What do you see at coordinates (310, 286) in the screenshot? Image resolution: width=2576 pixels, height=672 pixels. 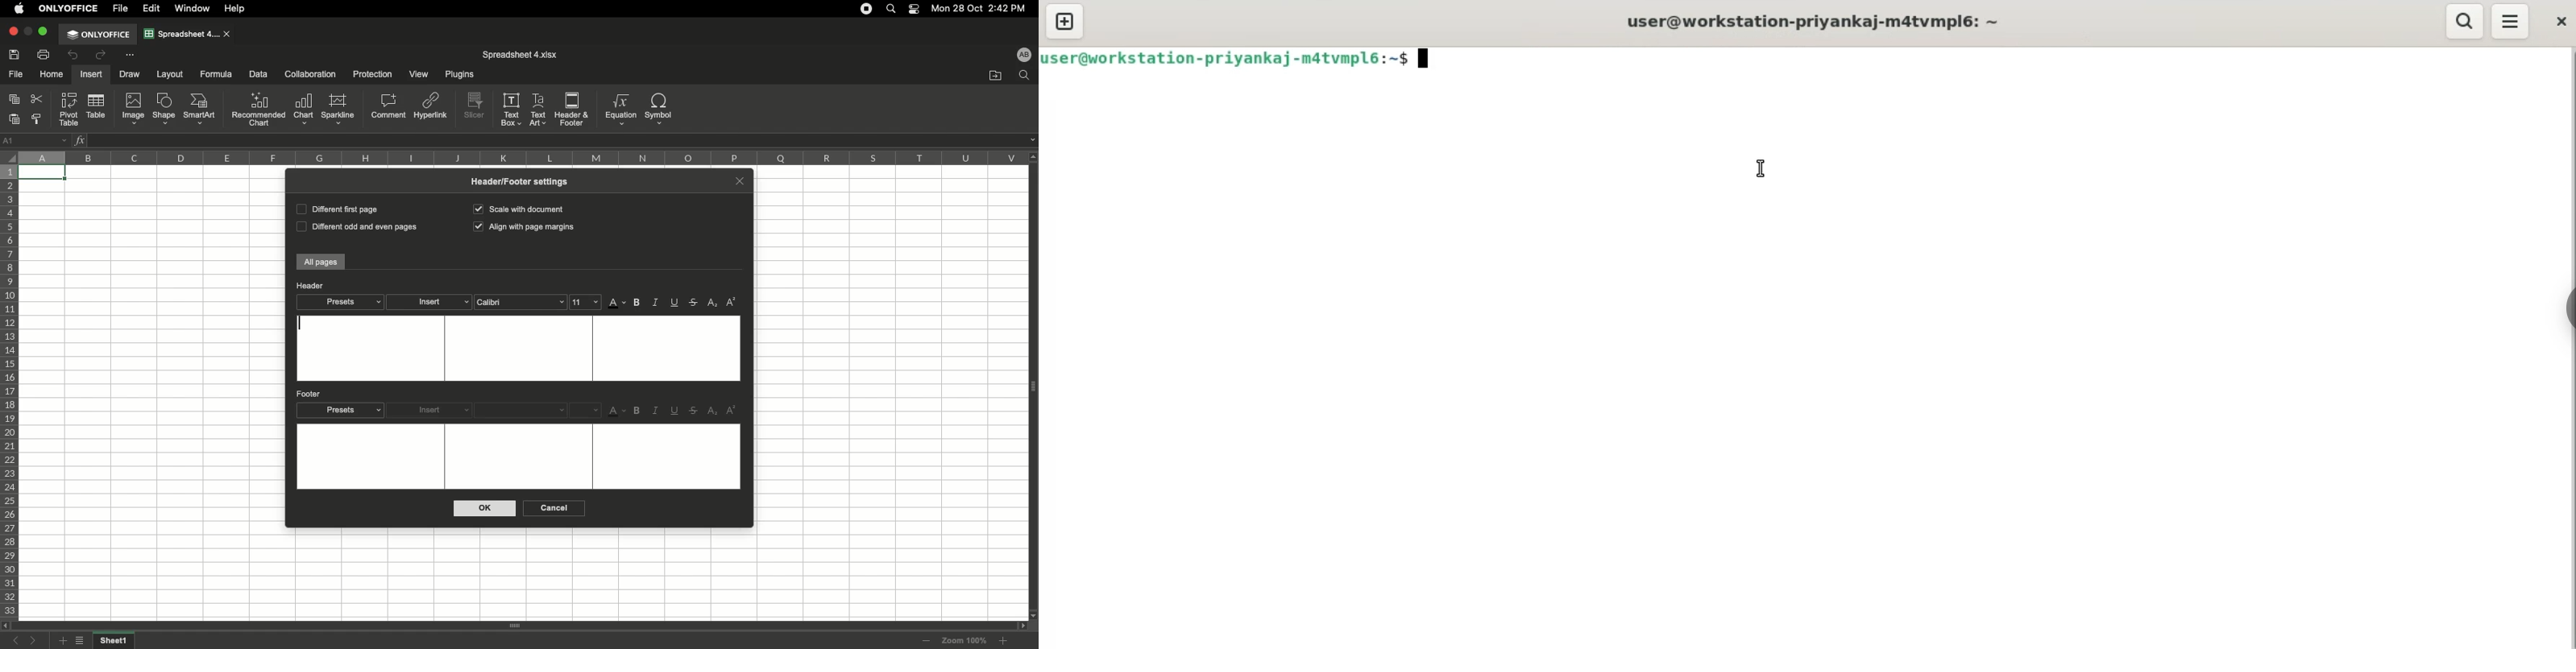 I see `Header` at bounding box center [310, 286].